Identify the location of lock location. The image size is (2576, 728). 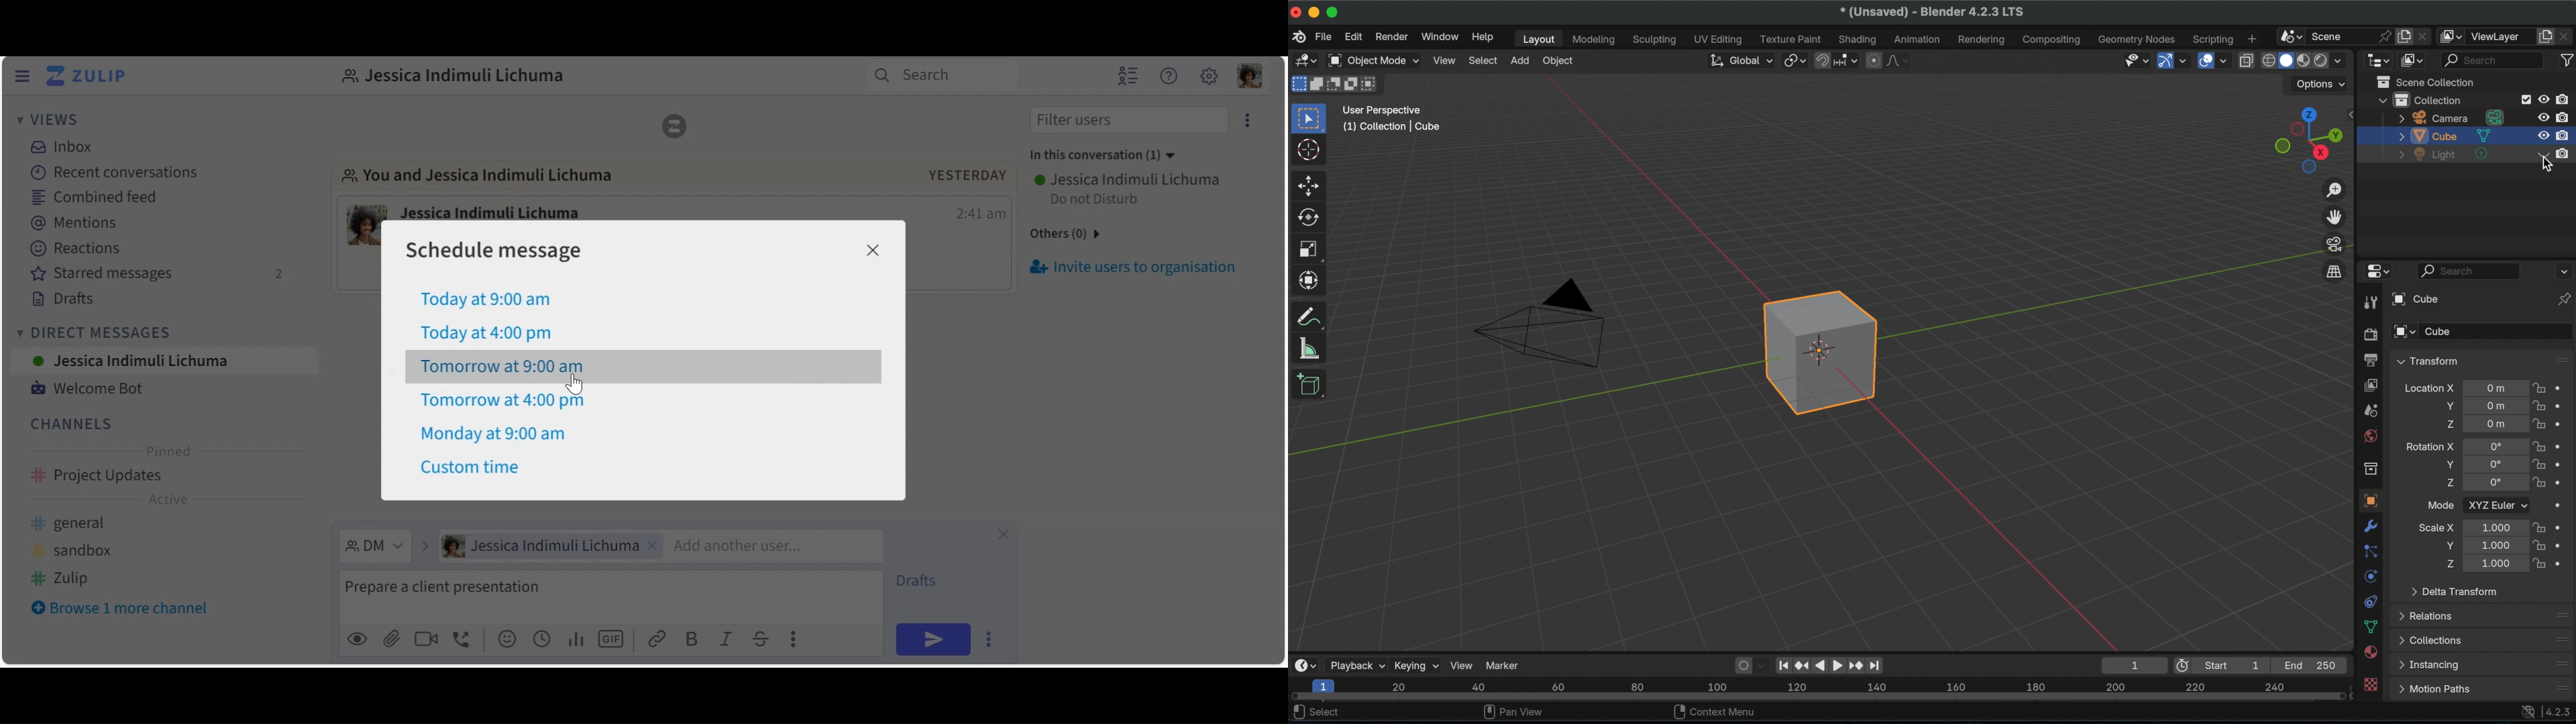
(2540, 423).